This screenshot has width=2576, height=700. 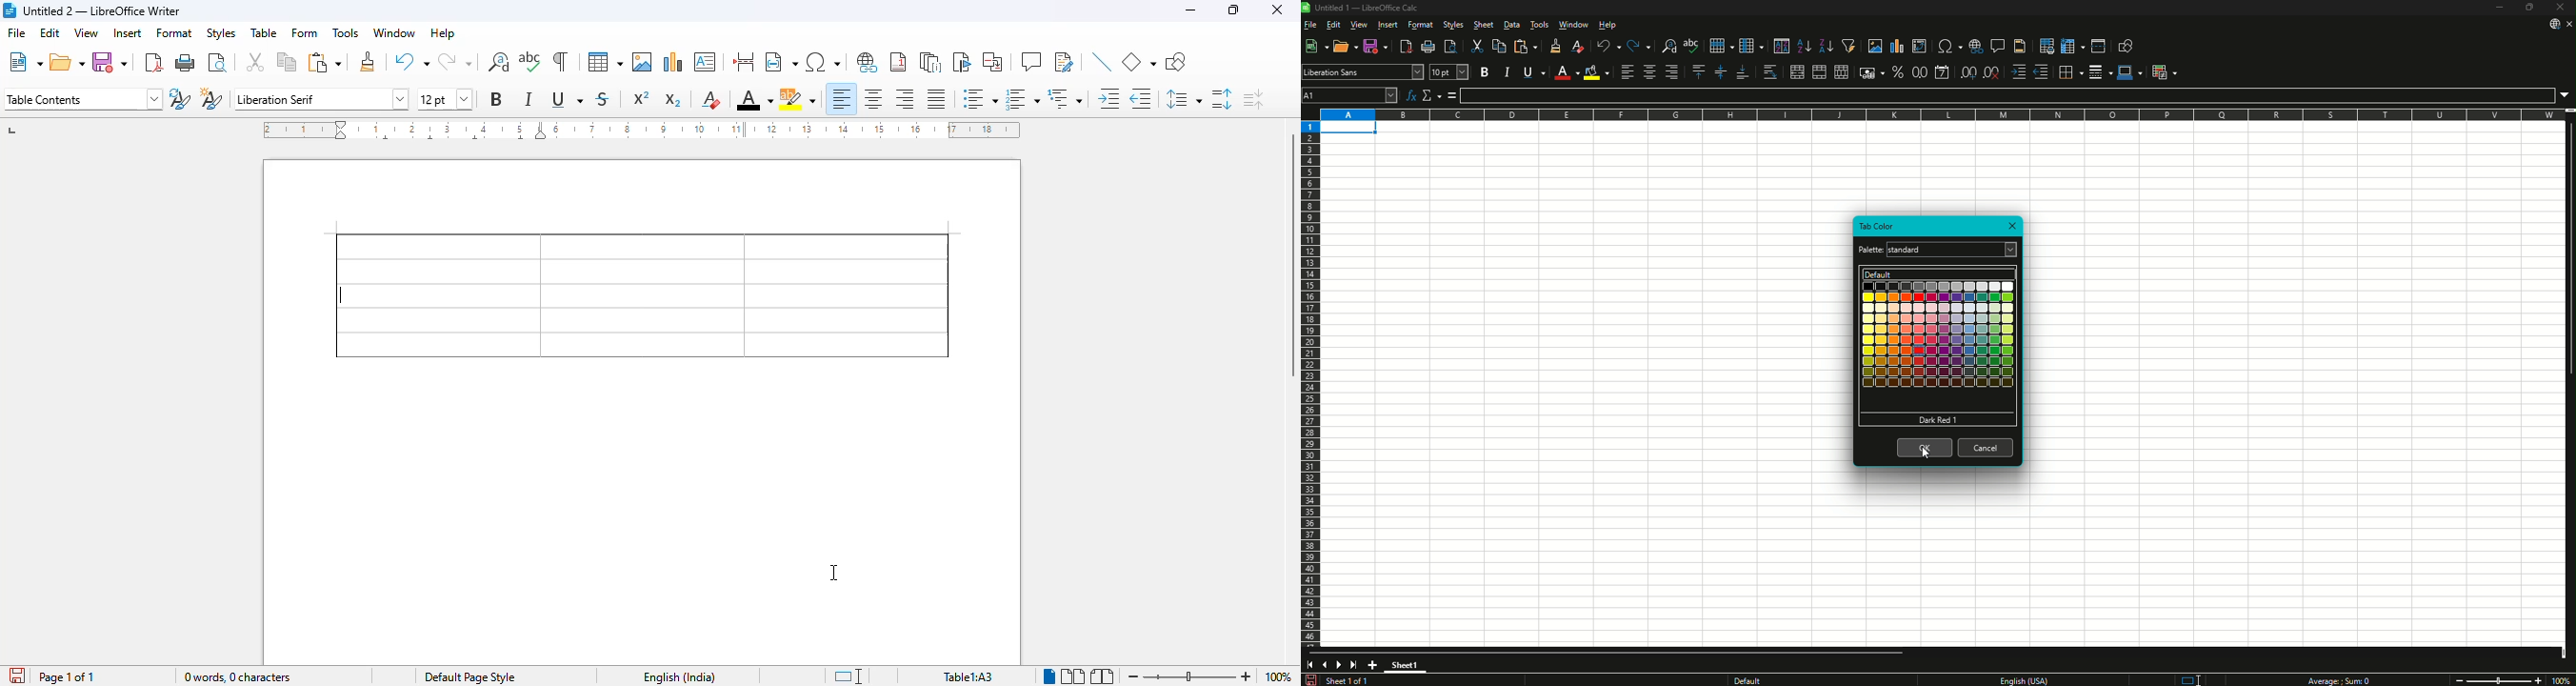 What do you see at coordinates (236, 676) in the screenshot?
I see `0 words, 0 characters` at bounding box center [236, 676].